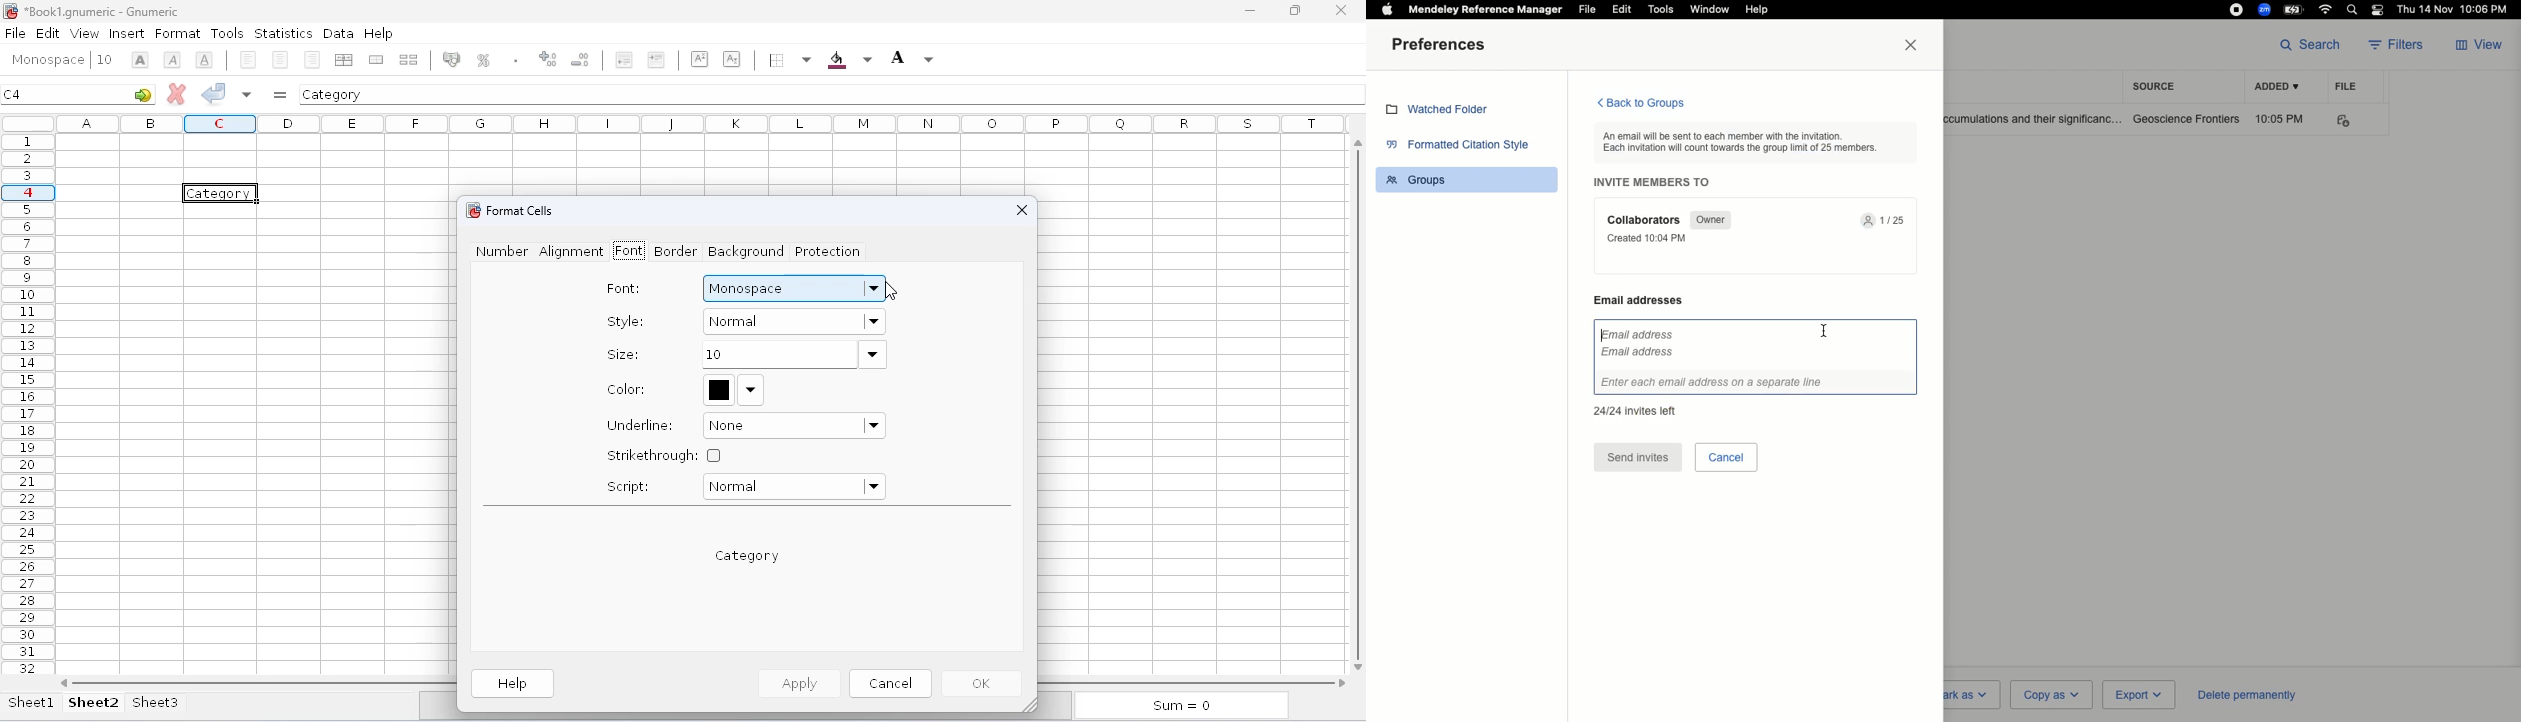 The height and width of the screenshot is (728, 2548). I want to click on font demo, so click(748, 556).